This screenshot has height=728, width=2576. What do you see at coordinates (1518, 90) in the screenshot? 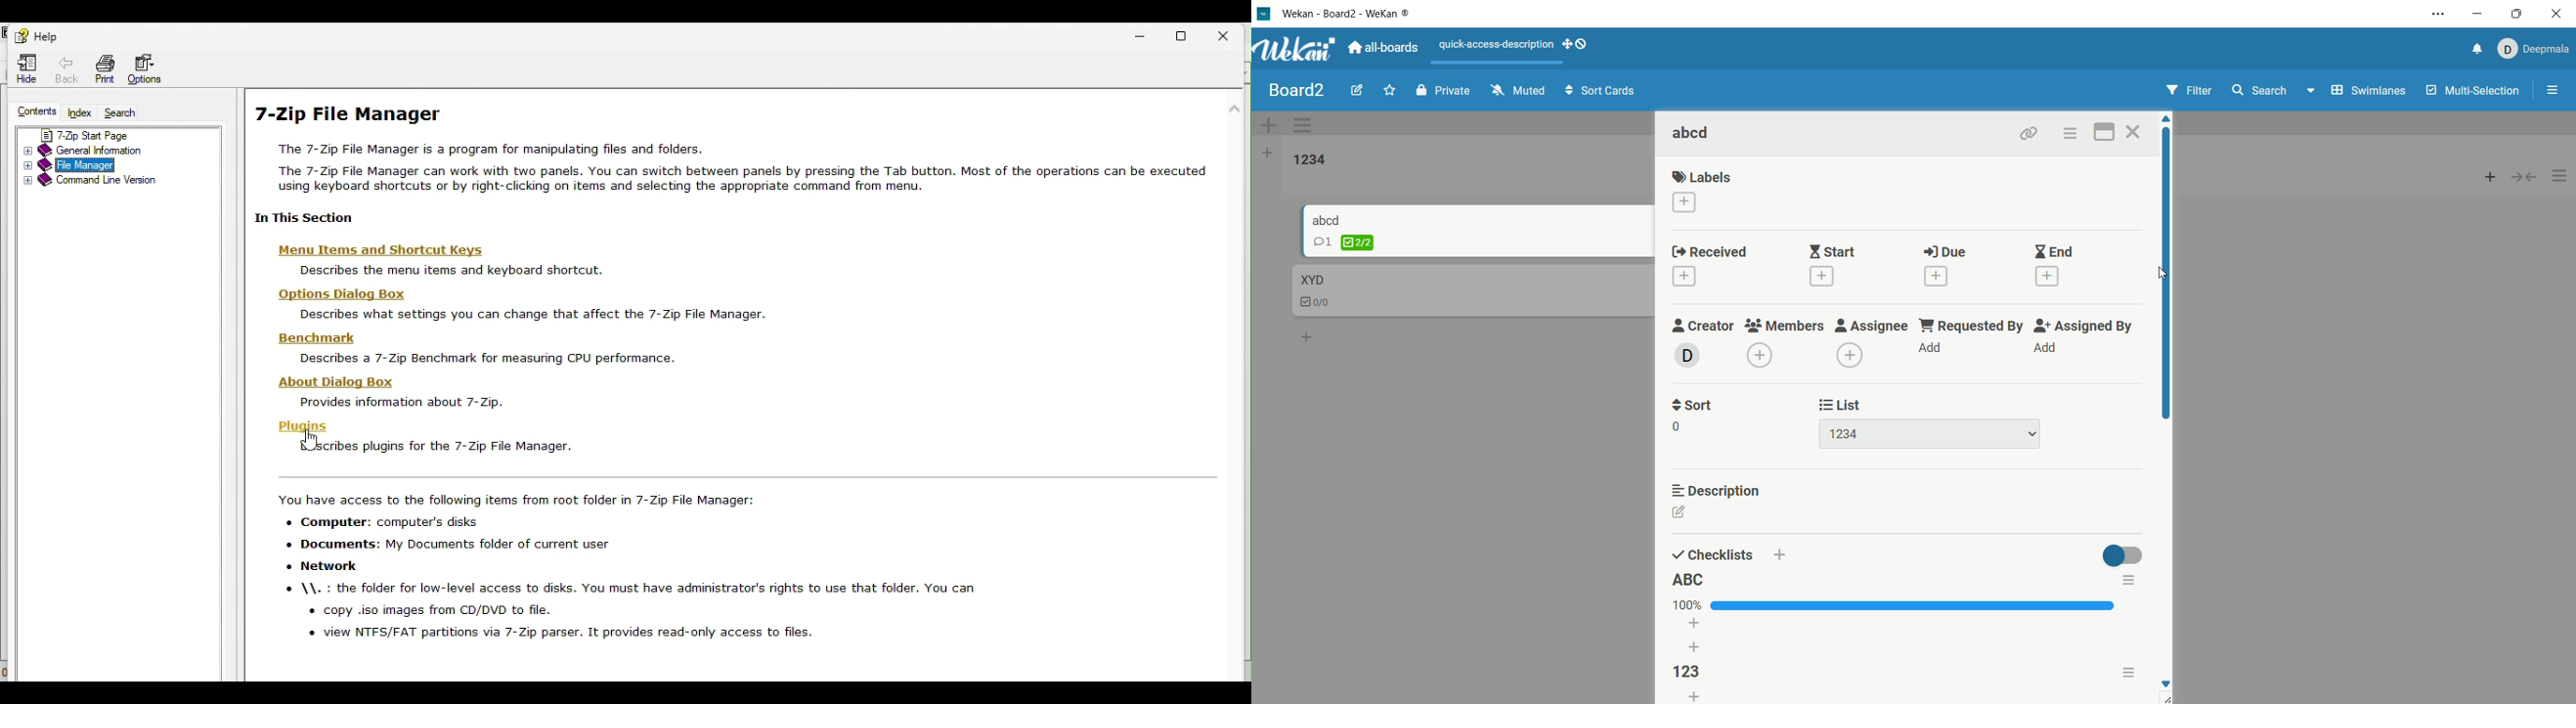
I see `muted` at bounding box center [1518, 90].